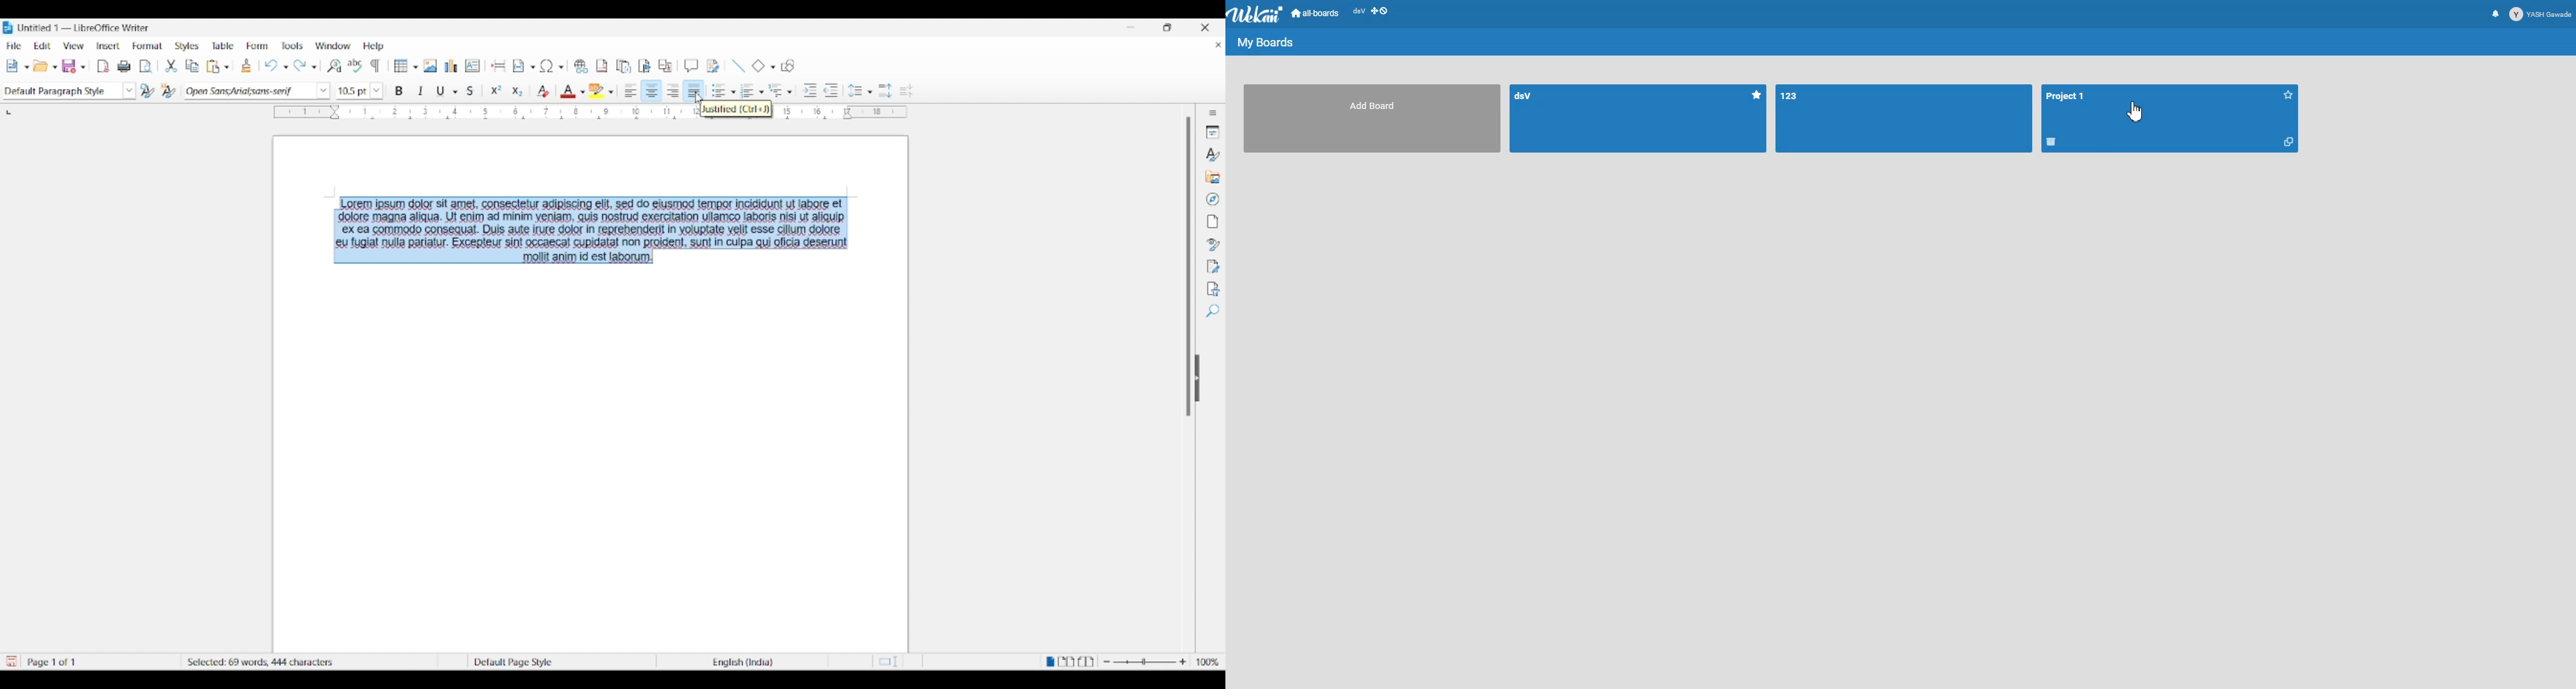 Image resolution: width=2576 pixels, height=700 pixels. Describe the element at coordinates (1107, 662) in the screenshot. I see `Zoom out` at that location.